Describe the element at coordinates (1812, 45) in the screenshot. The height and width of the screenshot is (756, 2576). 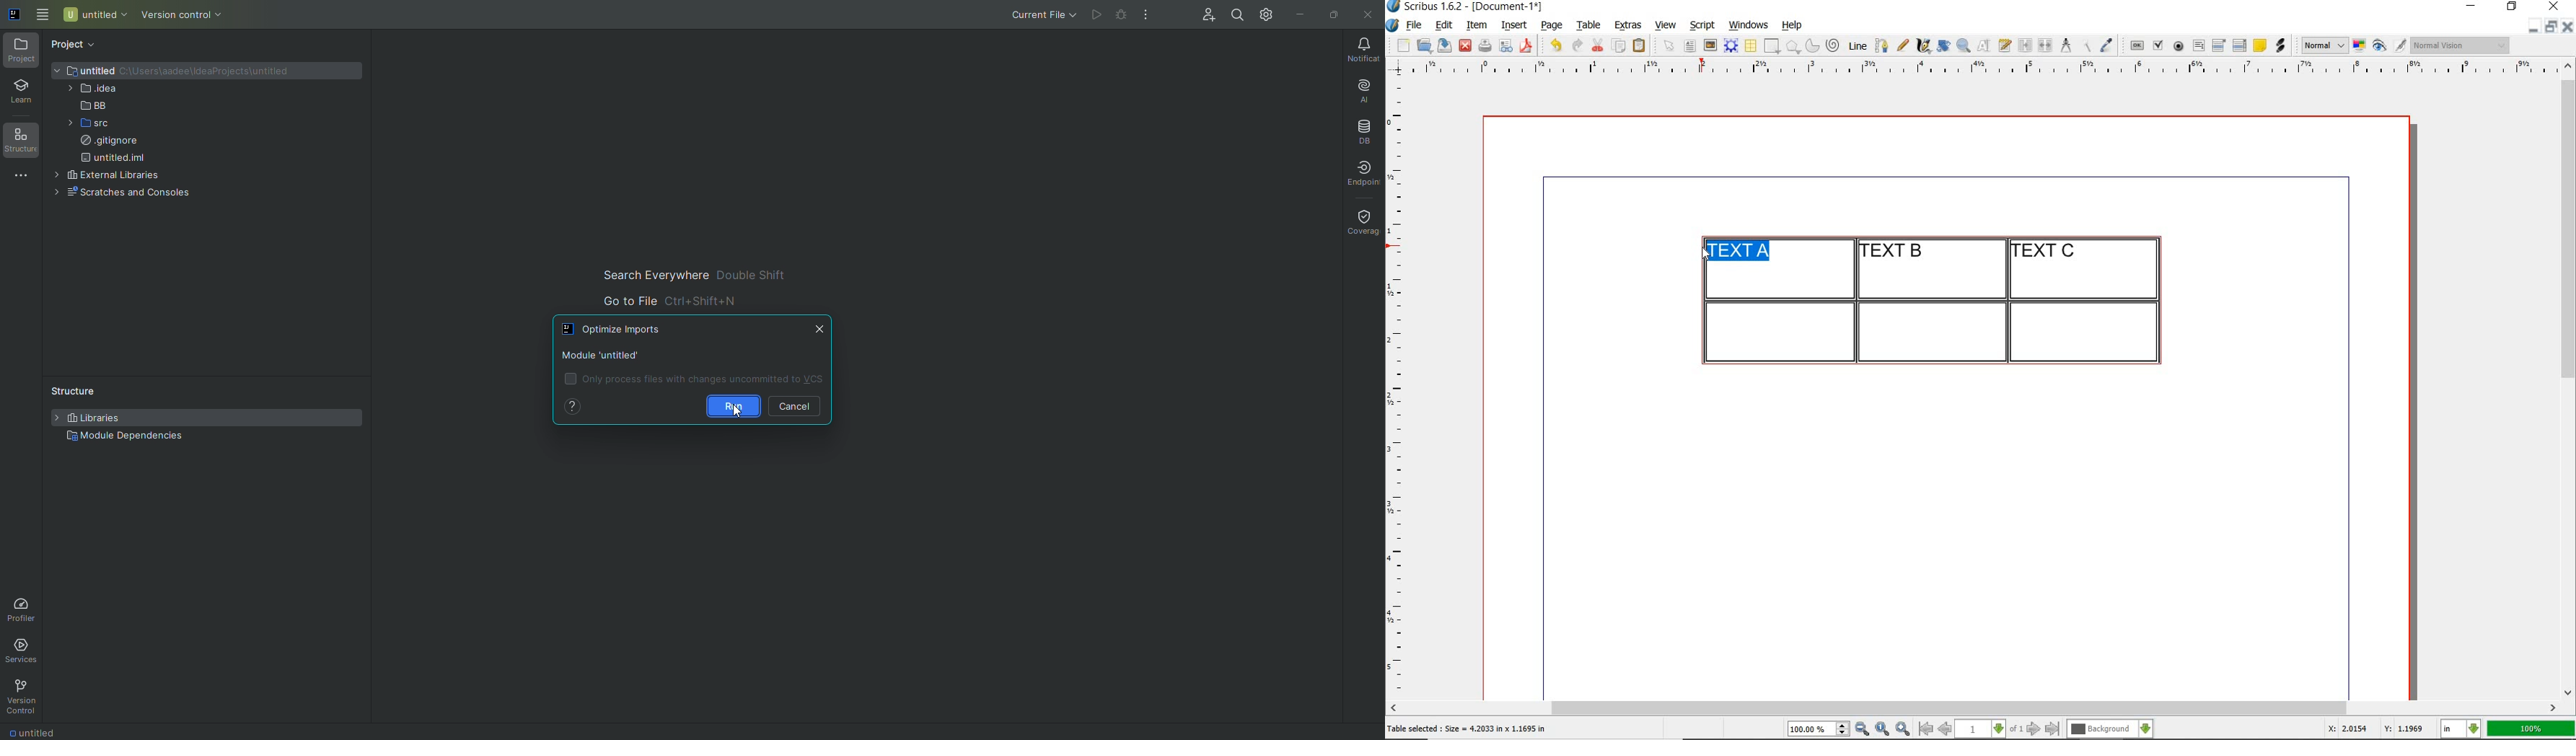
I see `arc` at that location.